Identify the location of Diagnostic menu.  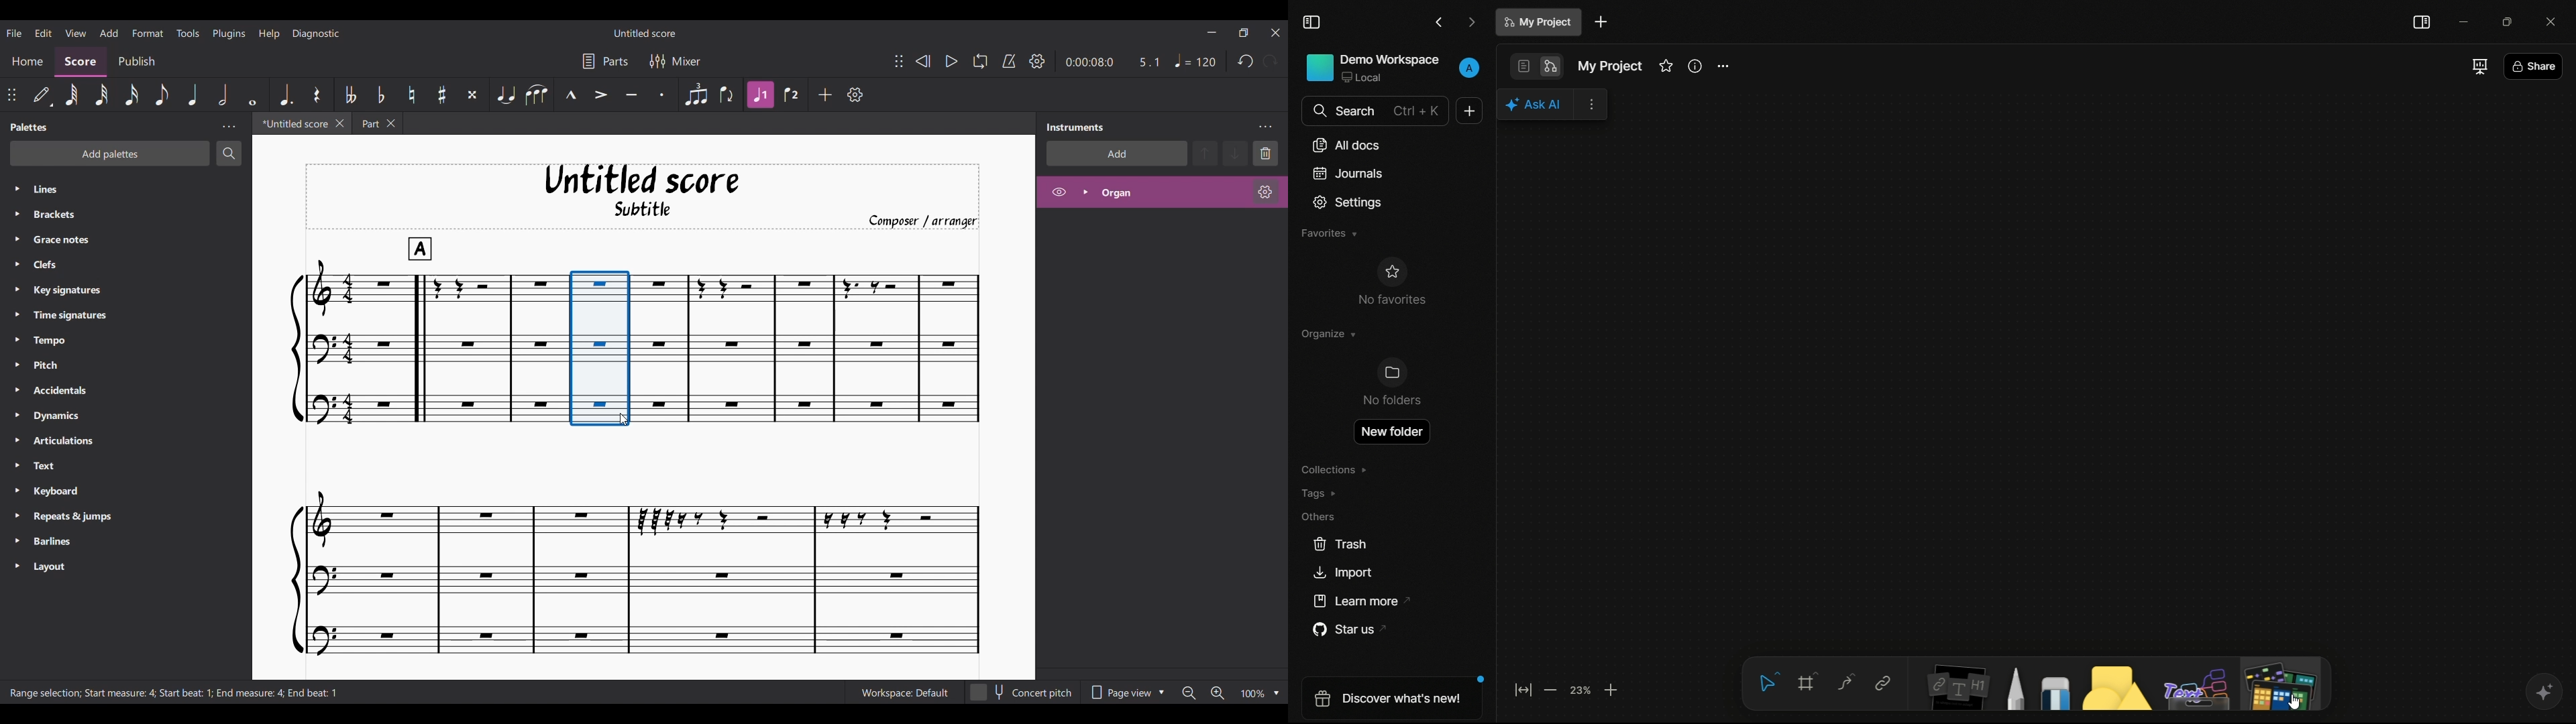
(316, 33).